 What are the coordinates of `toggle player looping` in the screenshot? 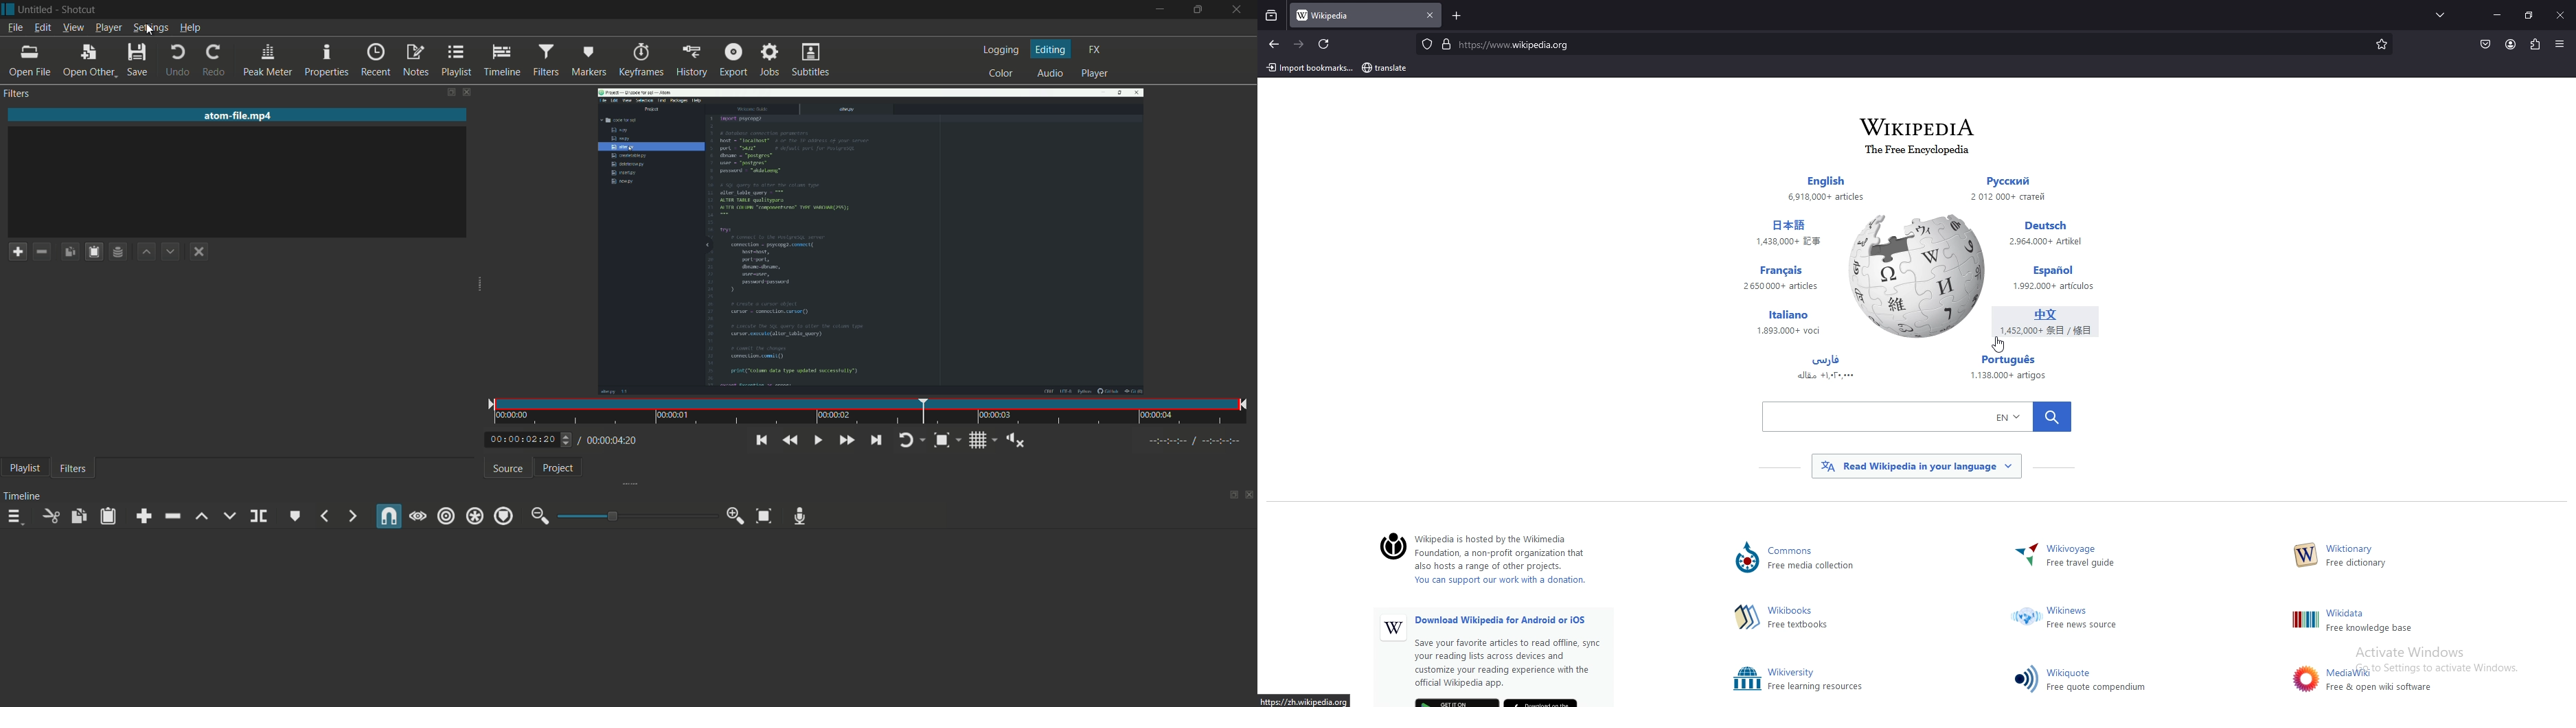 It's located at (911, 440).